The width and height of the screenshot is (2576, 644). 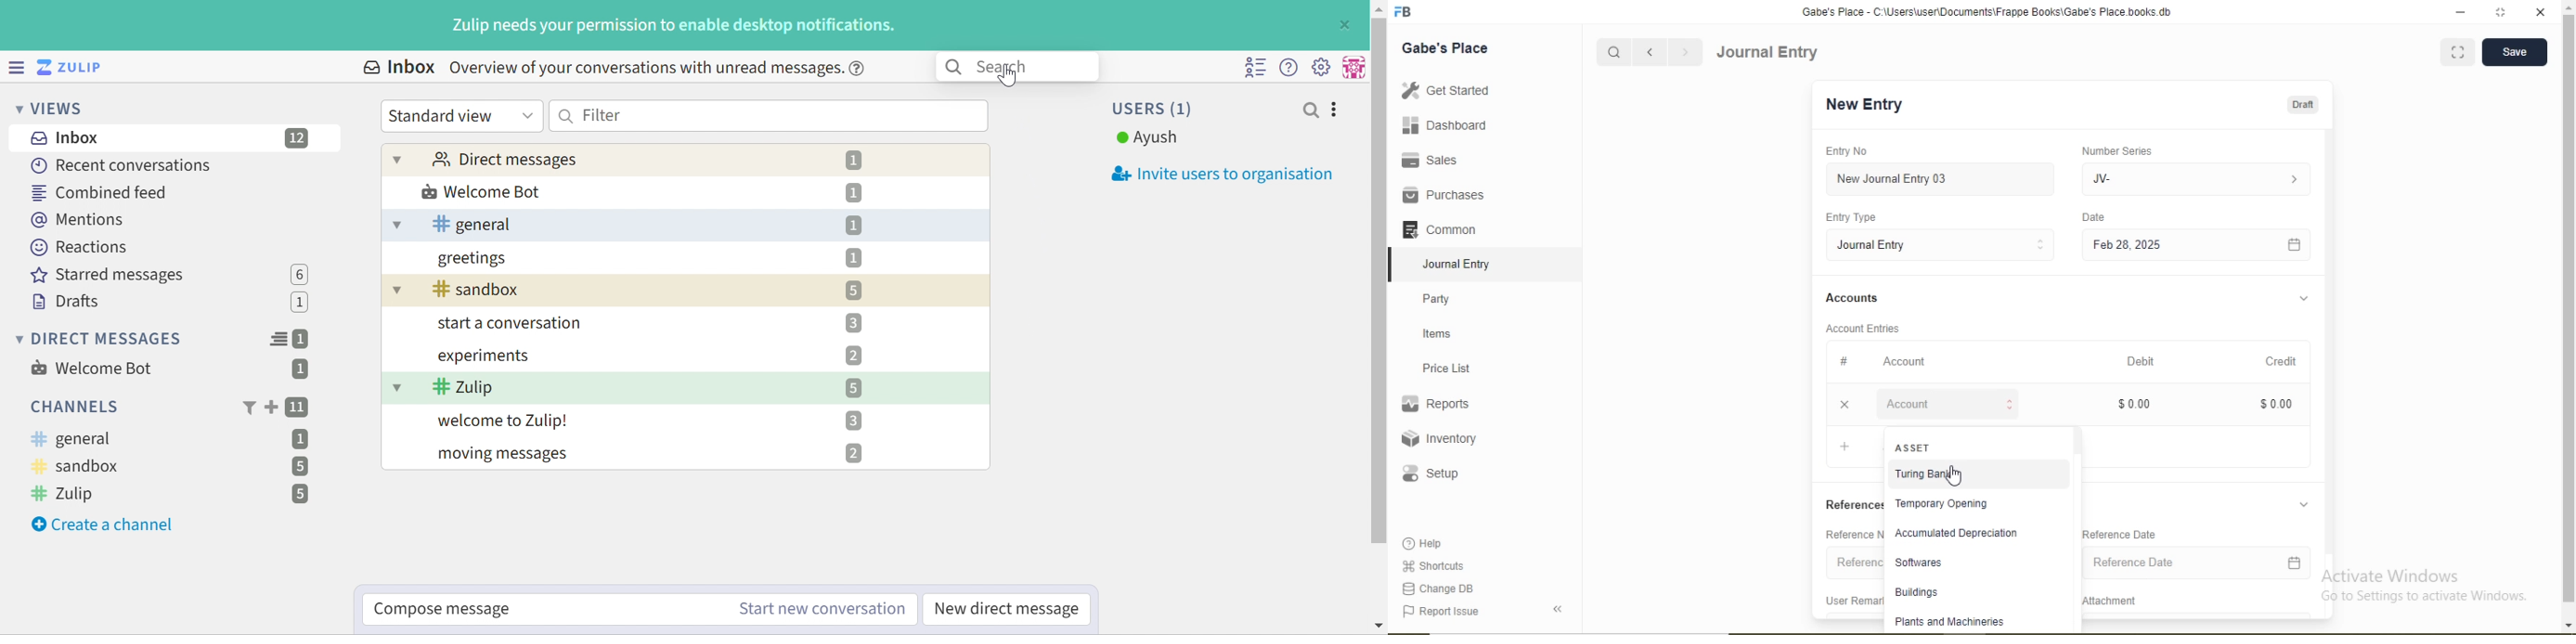 I want to click on 1, so click(x=302, y=304).